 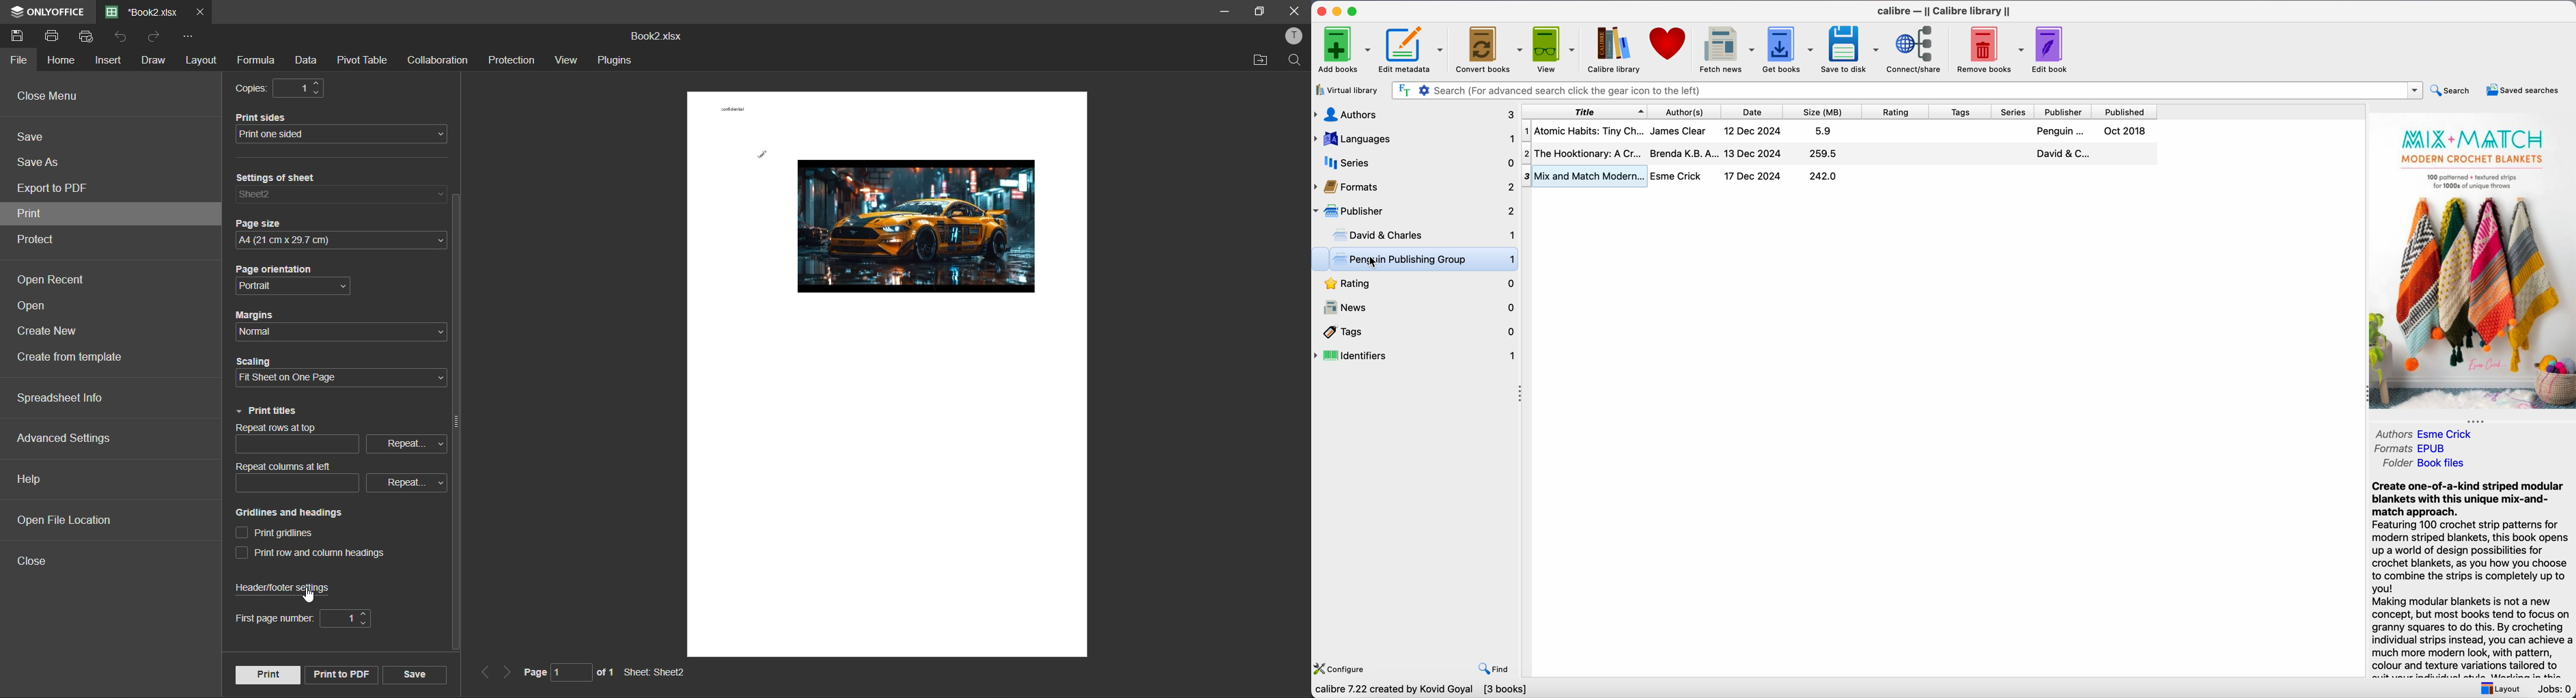 What do you see at coordinates (344, 135) in the screenshot?
I see `print sides` at bounding box center [344, 135].